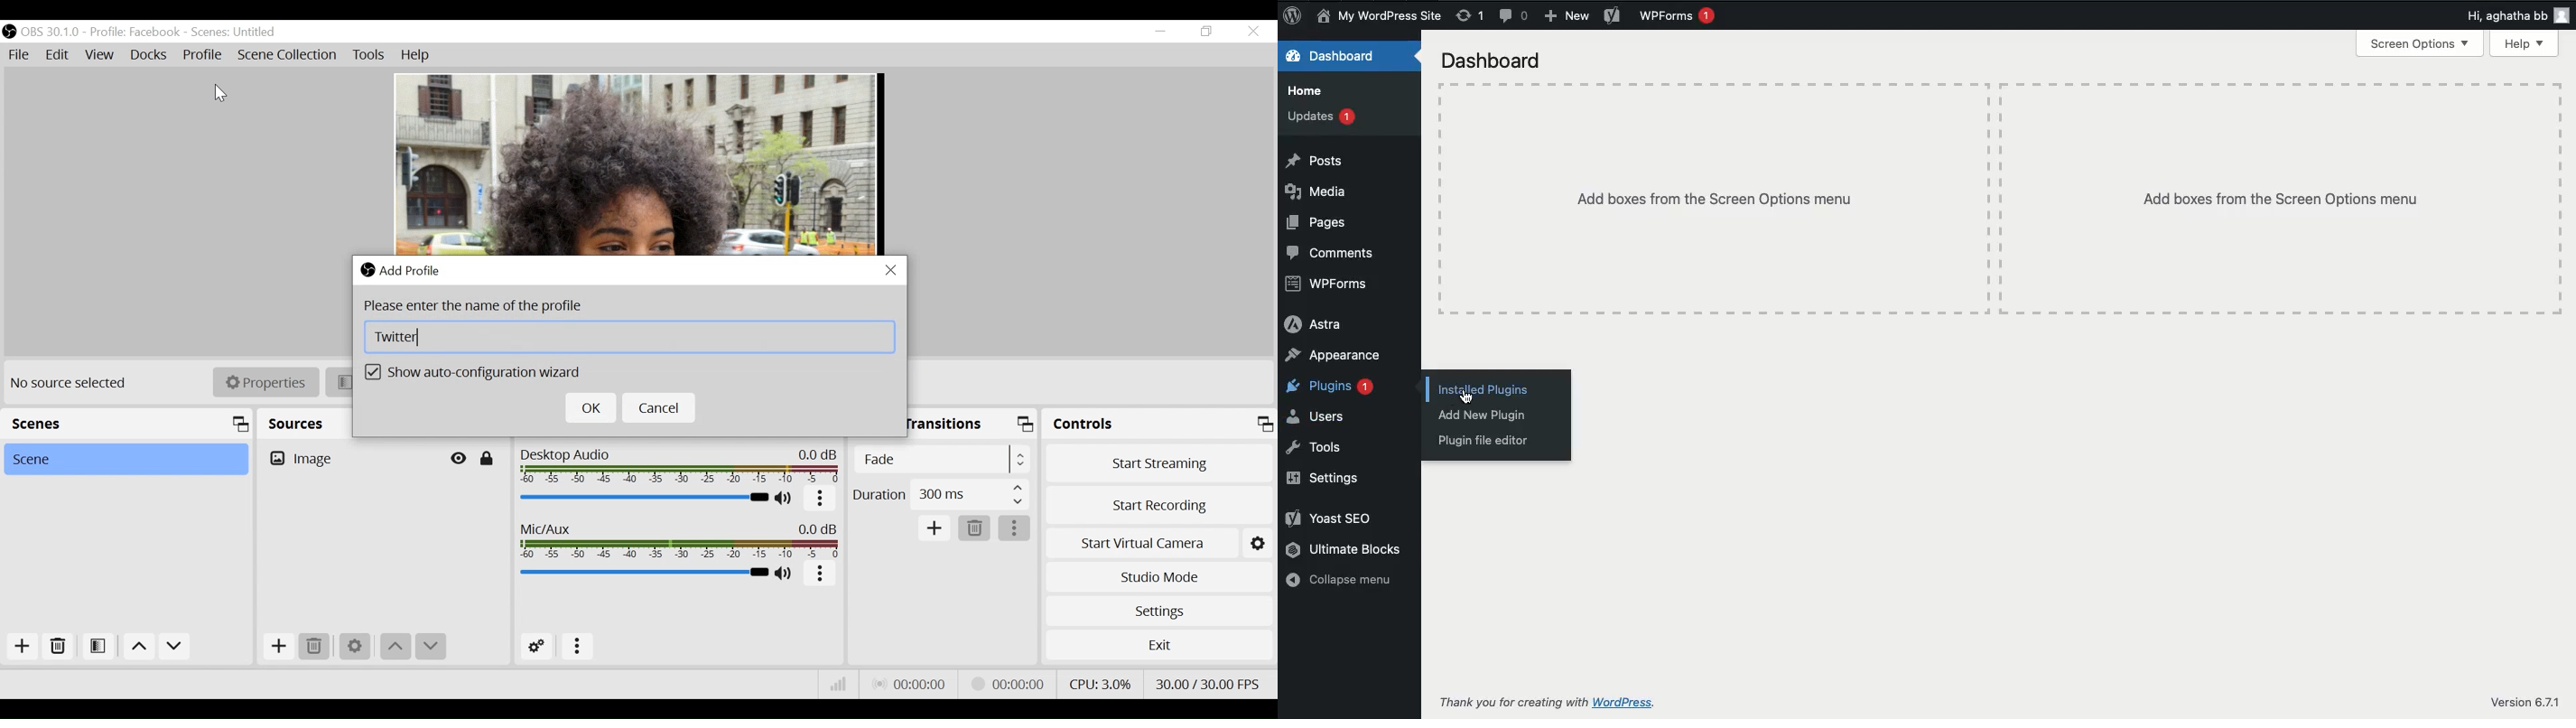 The width and height of the screenshot is (2576, 728). I want to click on Thank you for creating with WordPress, so click(1514, 702).